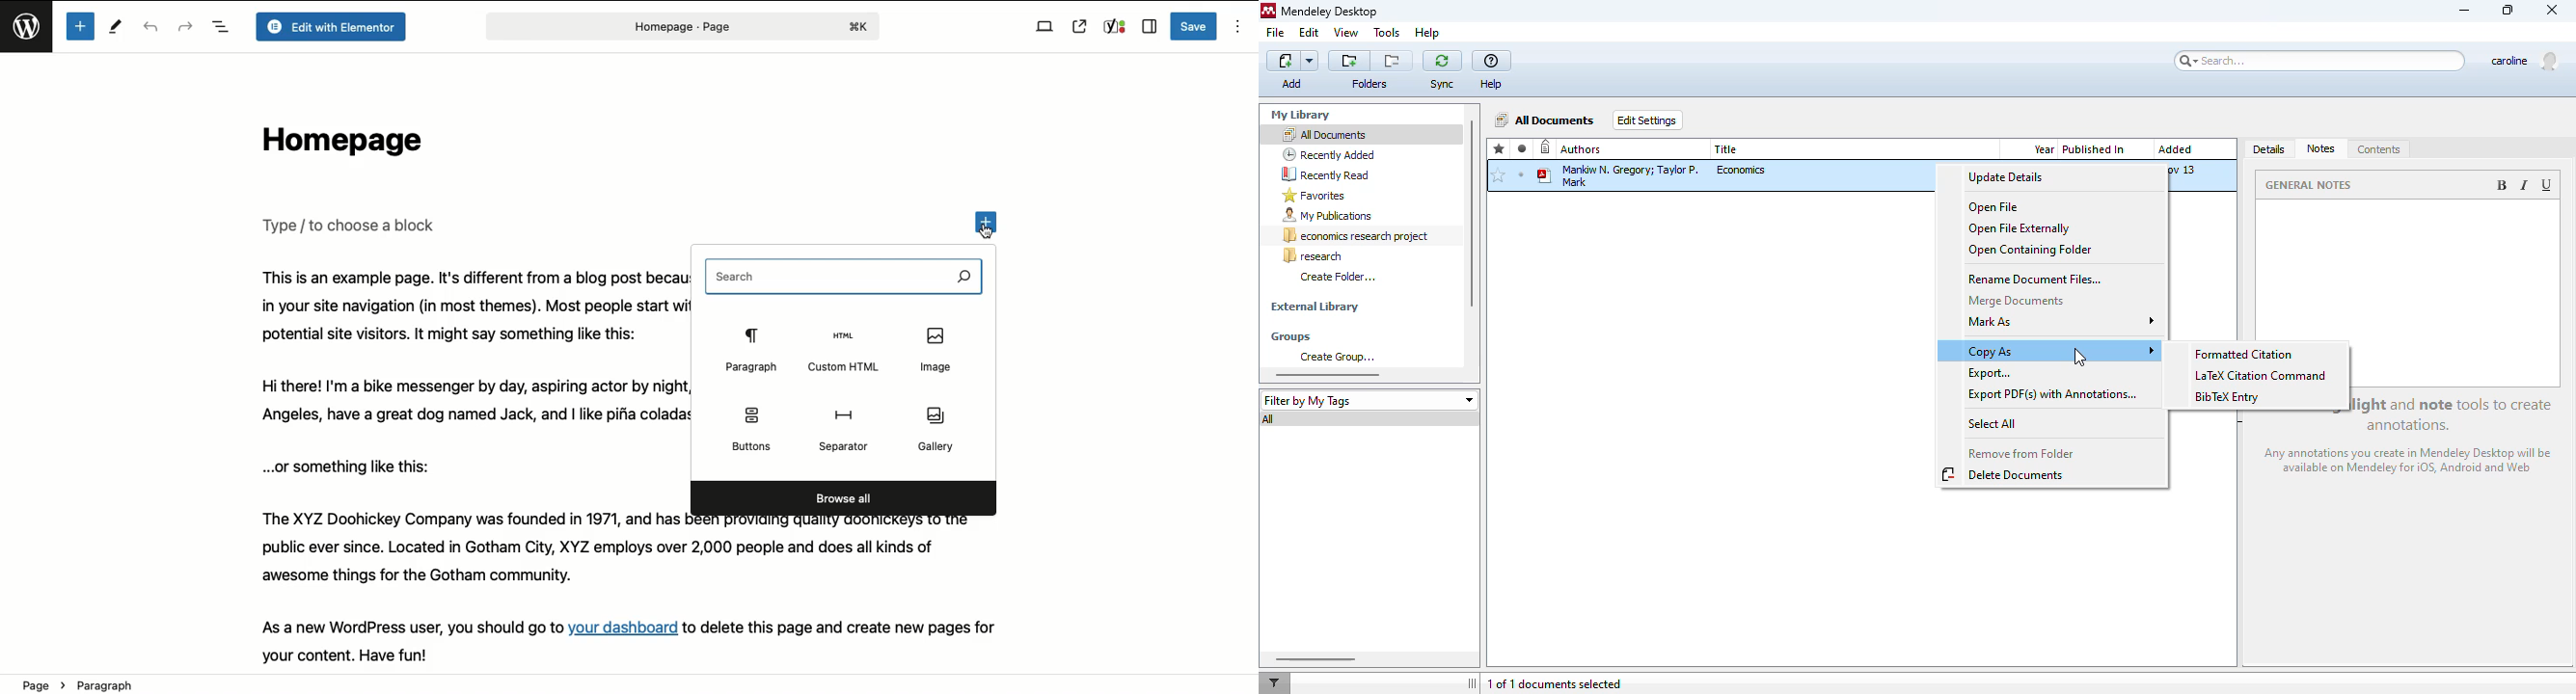 The height and width of the screenshot is (700, 2576). What do you see at coordinates (1492, 62) in the screenshot?
I see `help` at bounding box center [1492, 62].